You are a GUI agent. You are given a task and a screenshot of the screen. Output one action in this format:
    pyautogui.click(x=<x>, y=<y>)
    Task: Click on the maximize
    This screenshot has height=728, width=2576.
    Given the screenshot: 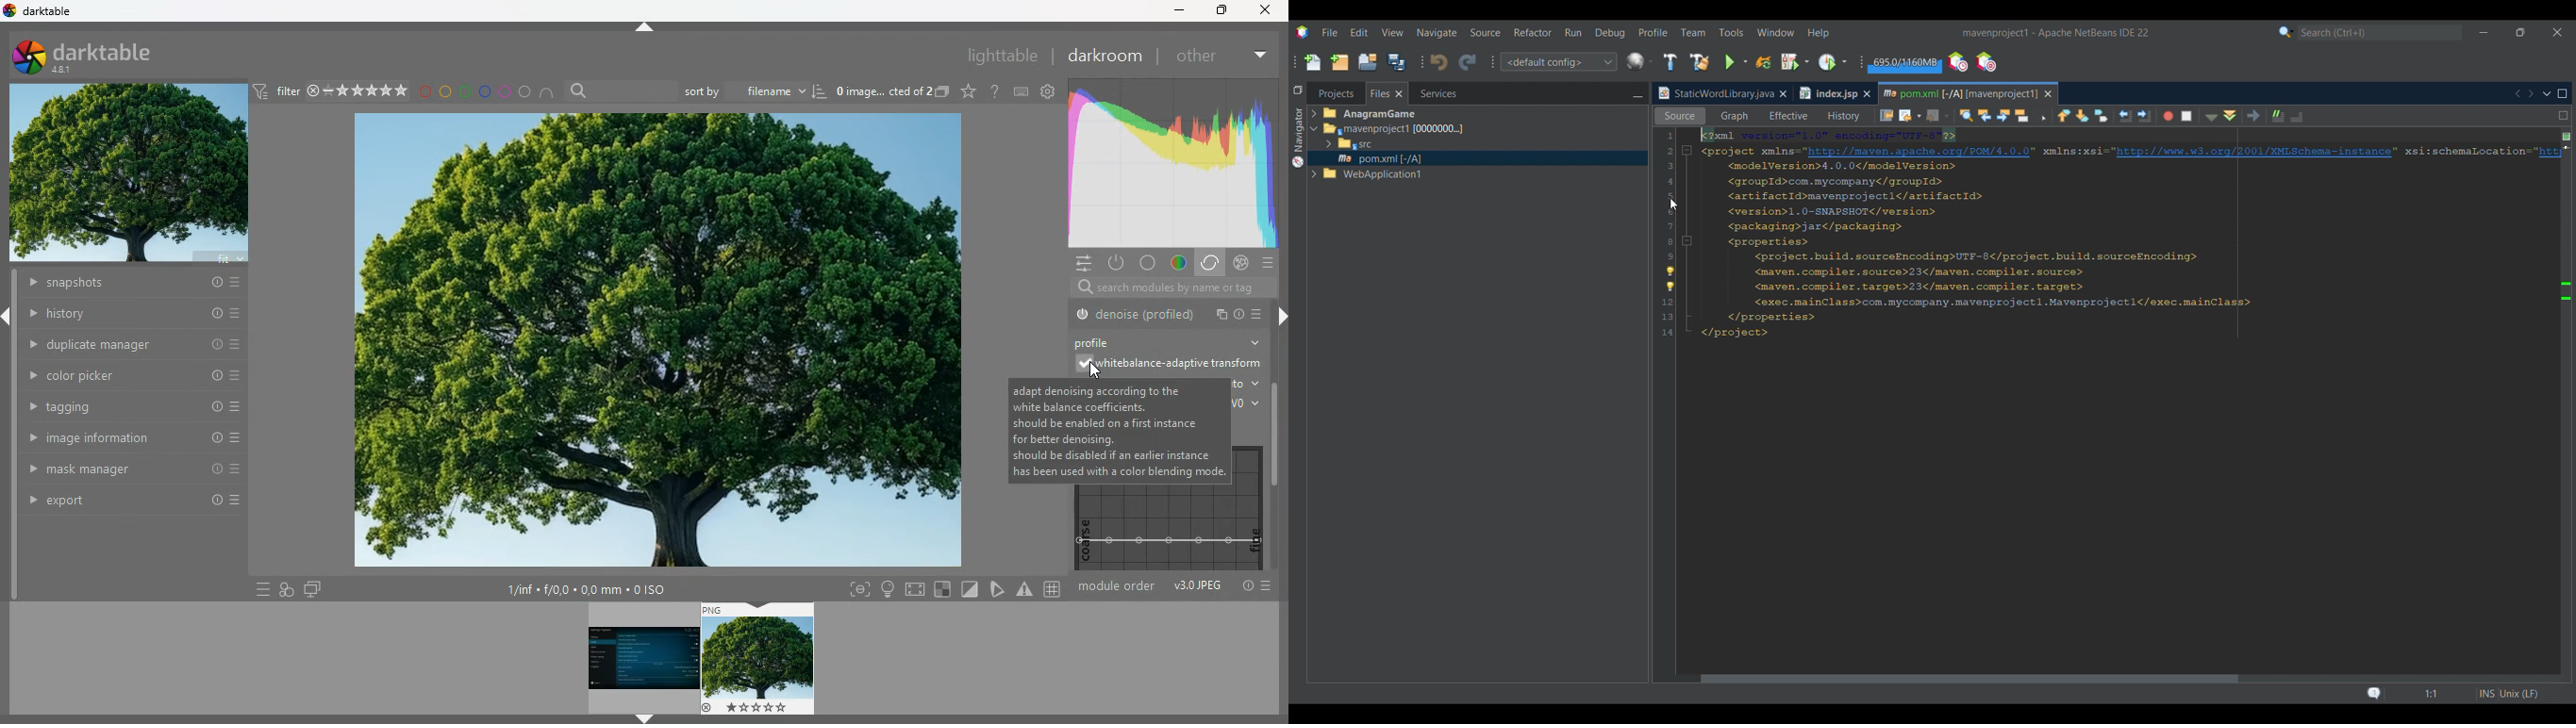 What is the action you would take?
    pyautogui.click(x=1220, y=10)
    